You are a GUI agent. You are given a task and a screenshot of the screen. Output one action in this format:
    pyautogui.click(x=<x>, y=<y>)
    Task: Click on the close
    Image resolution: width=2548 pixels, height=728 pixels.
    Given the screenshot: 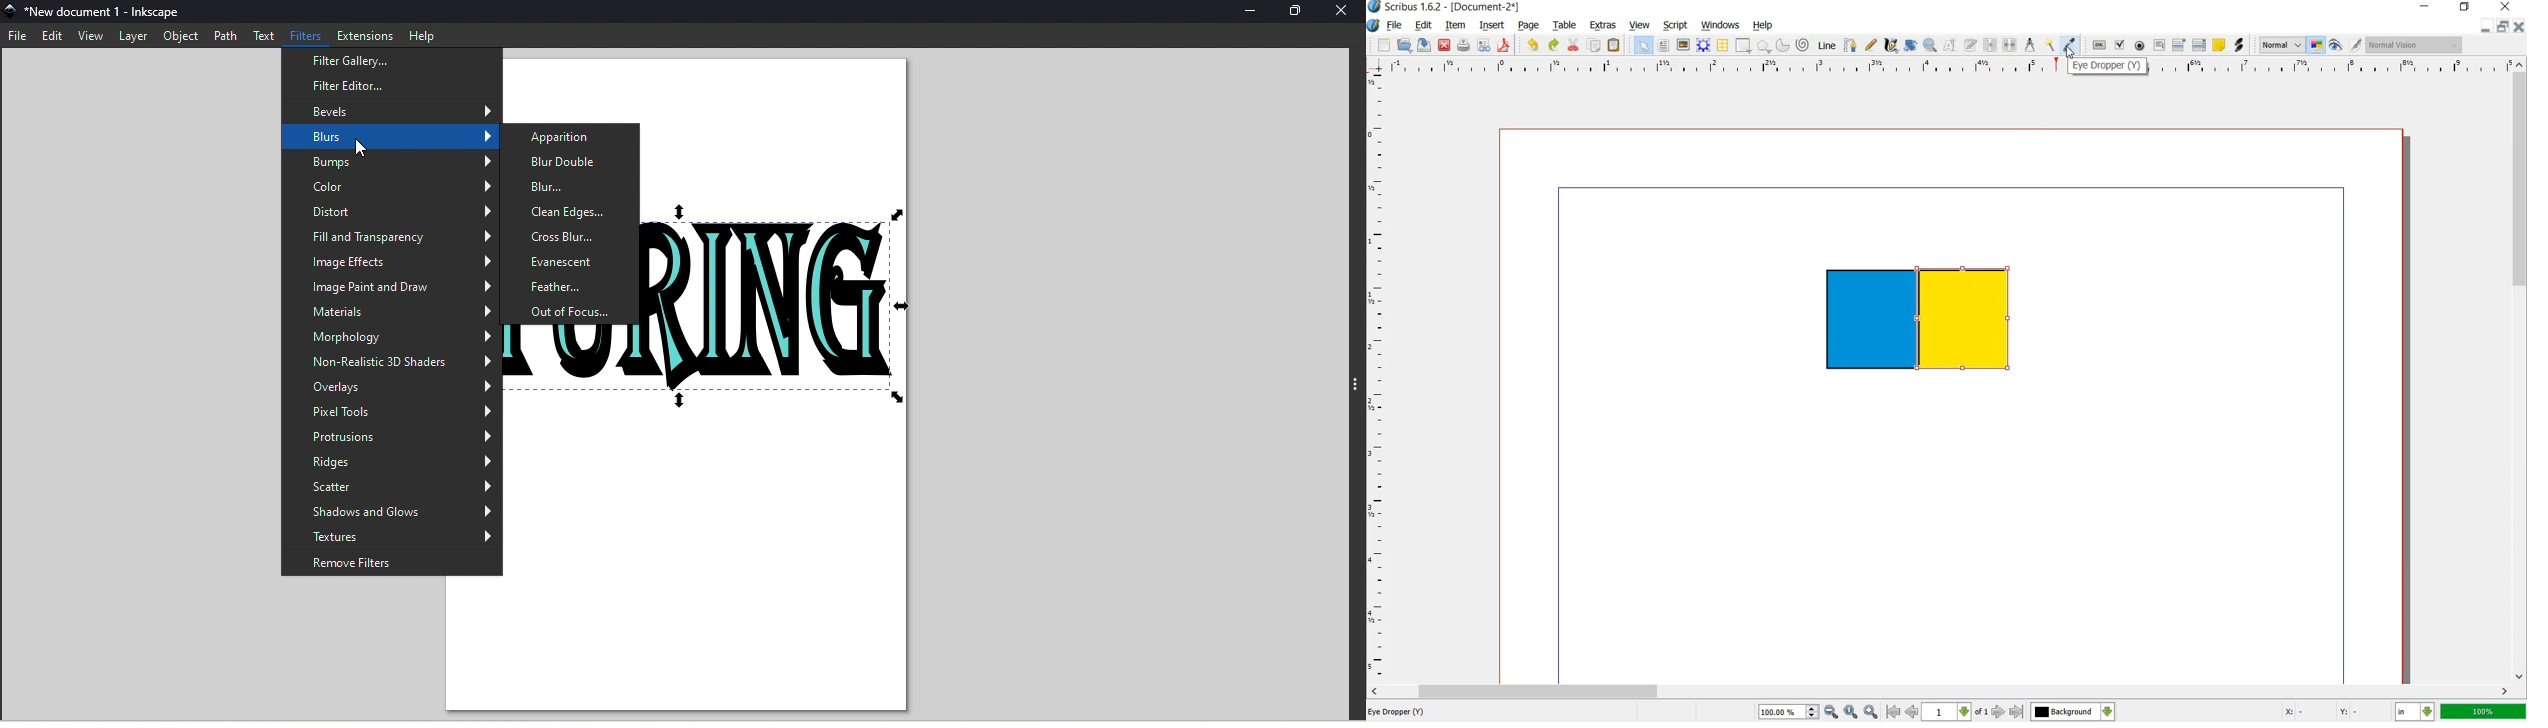 What is the action you would take?
    pyautogui.click(x=2521, y=26)
    